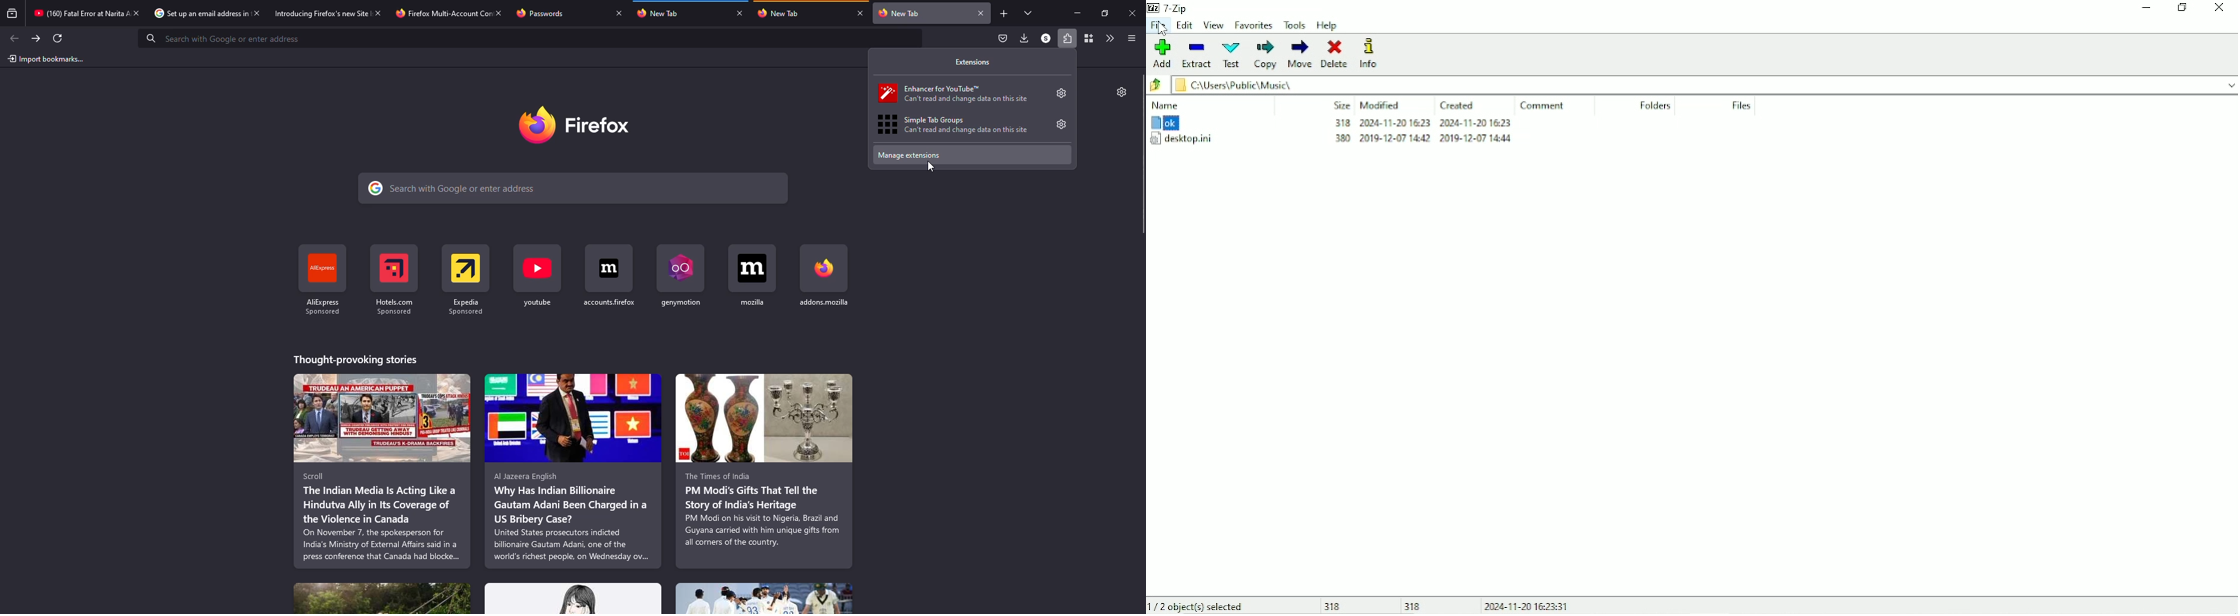  Describe the element at coordinates (1415, 605) in the screenshot. I see `318` at that location.